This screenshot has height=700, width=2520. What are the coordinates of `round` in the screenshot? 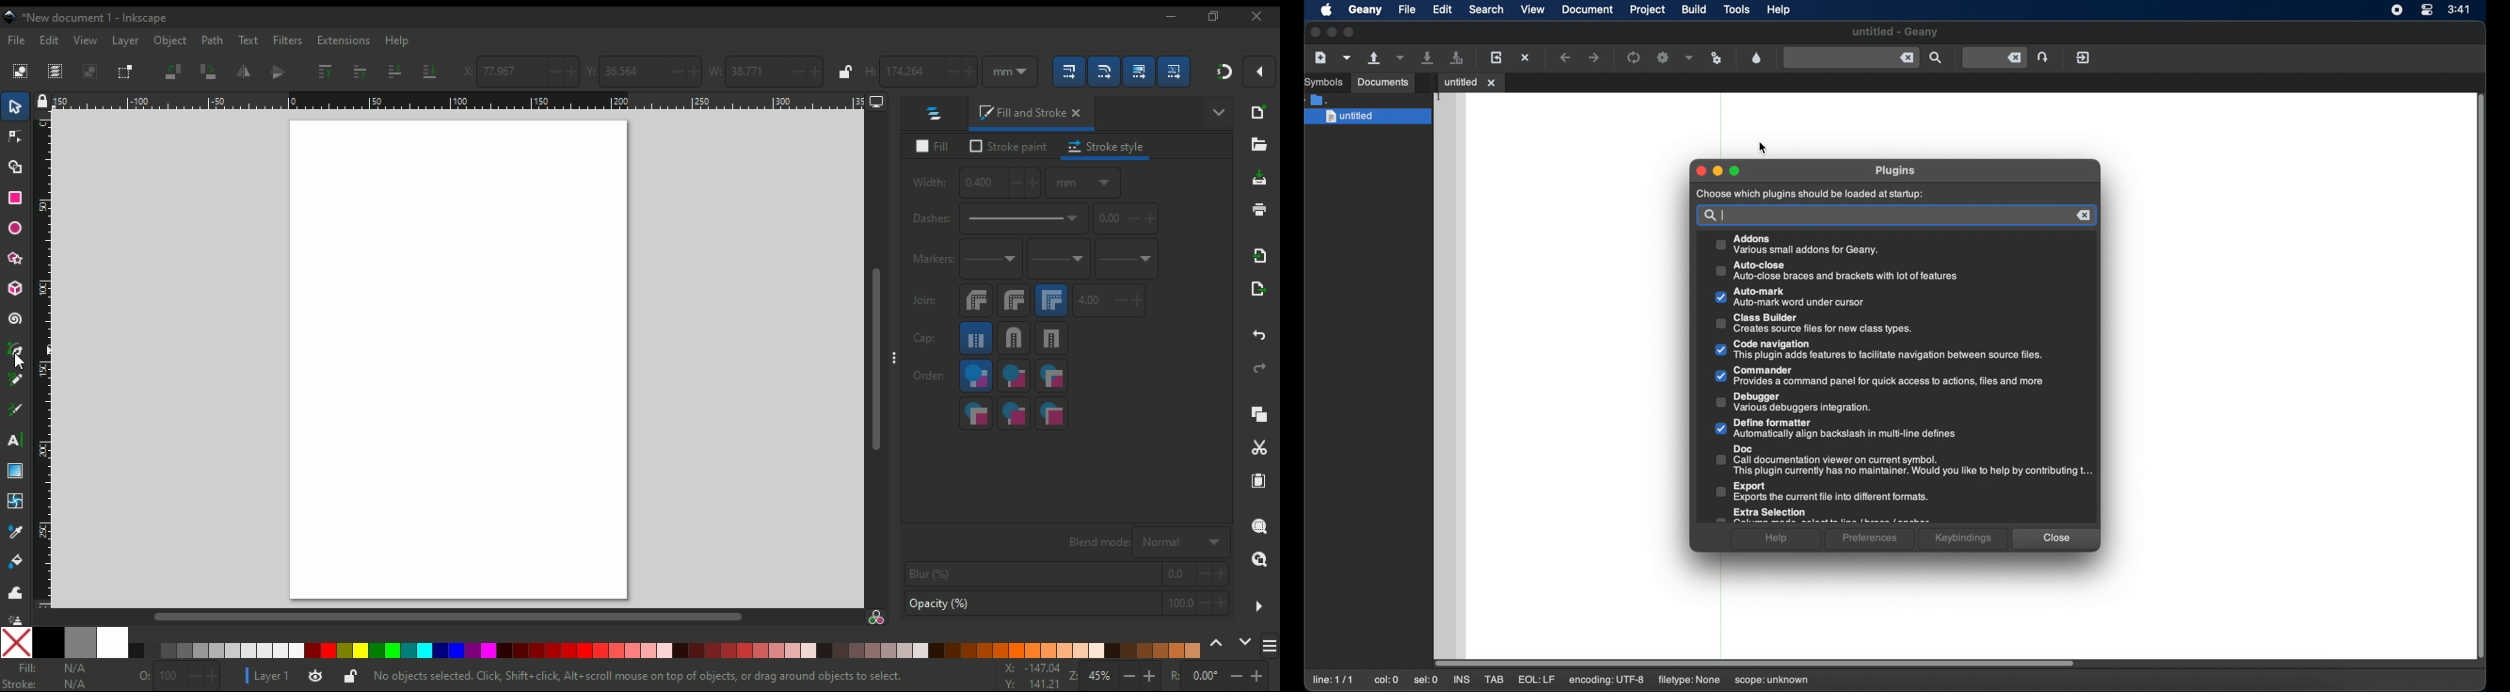 It's located at (1015, 337).